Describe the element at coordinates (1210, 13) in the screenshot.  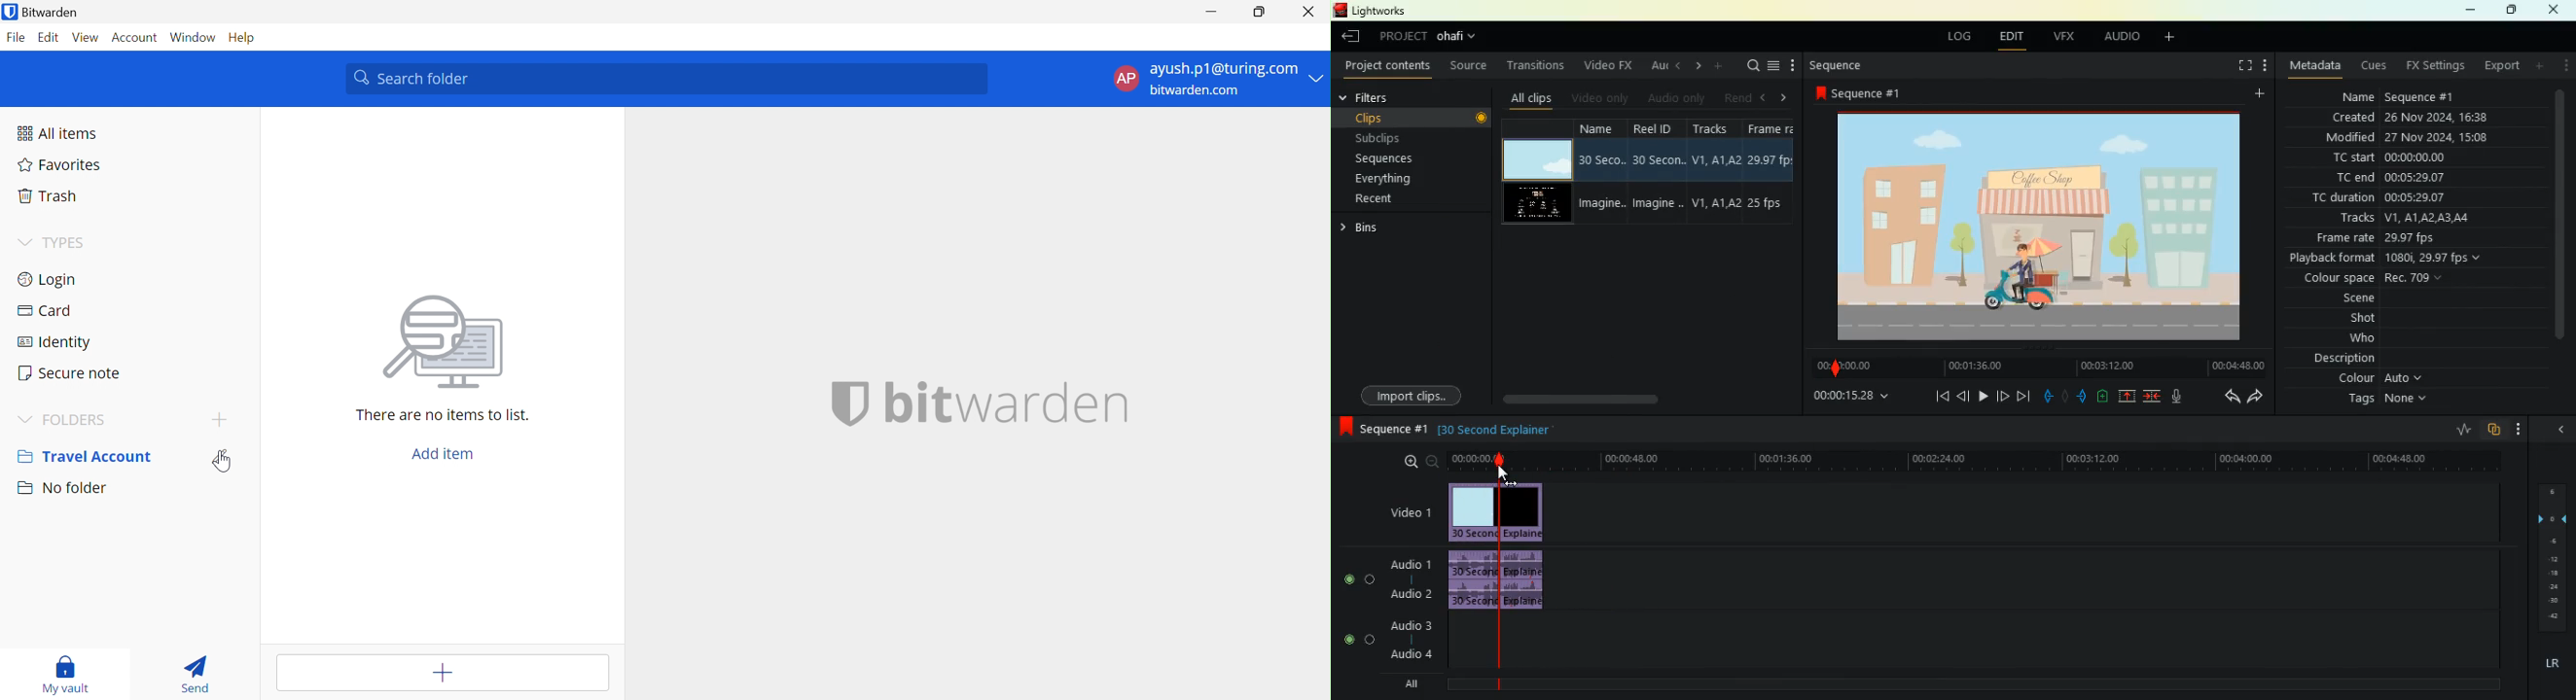
I see `Minimize` at that location.